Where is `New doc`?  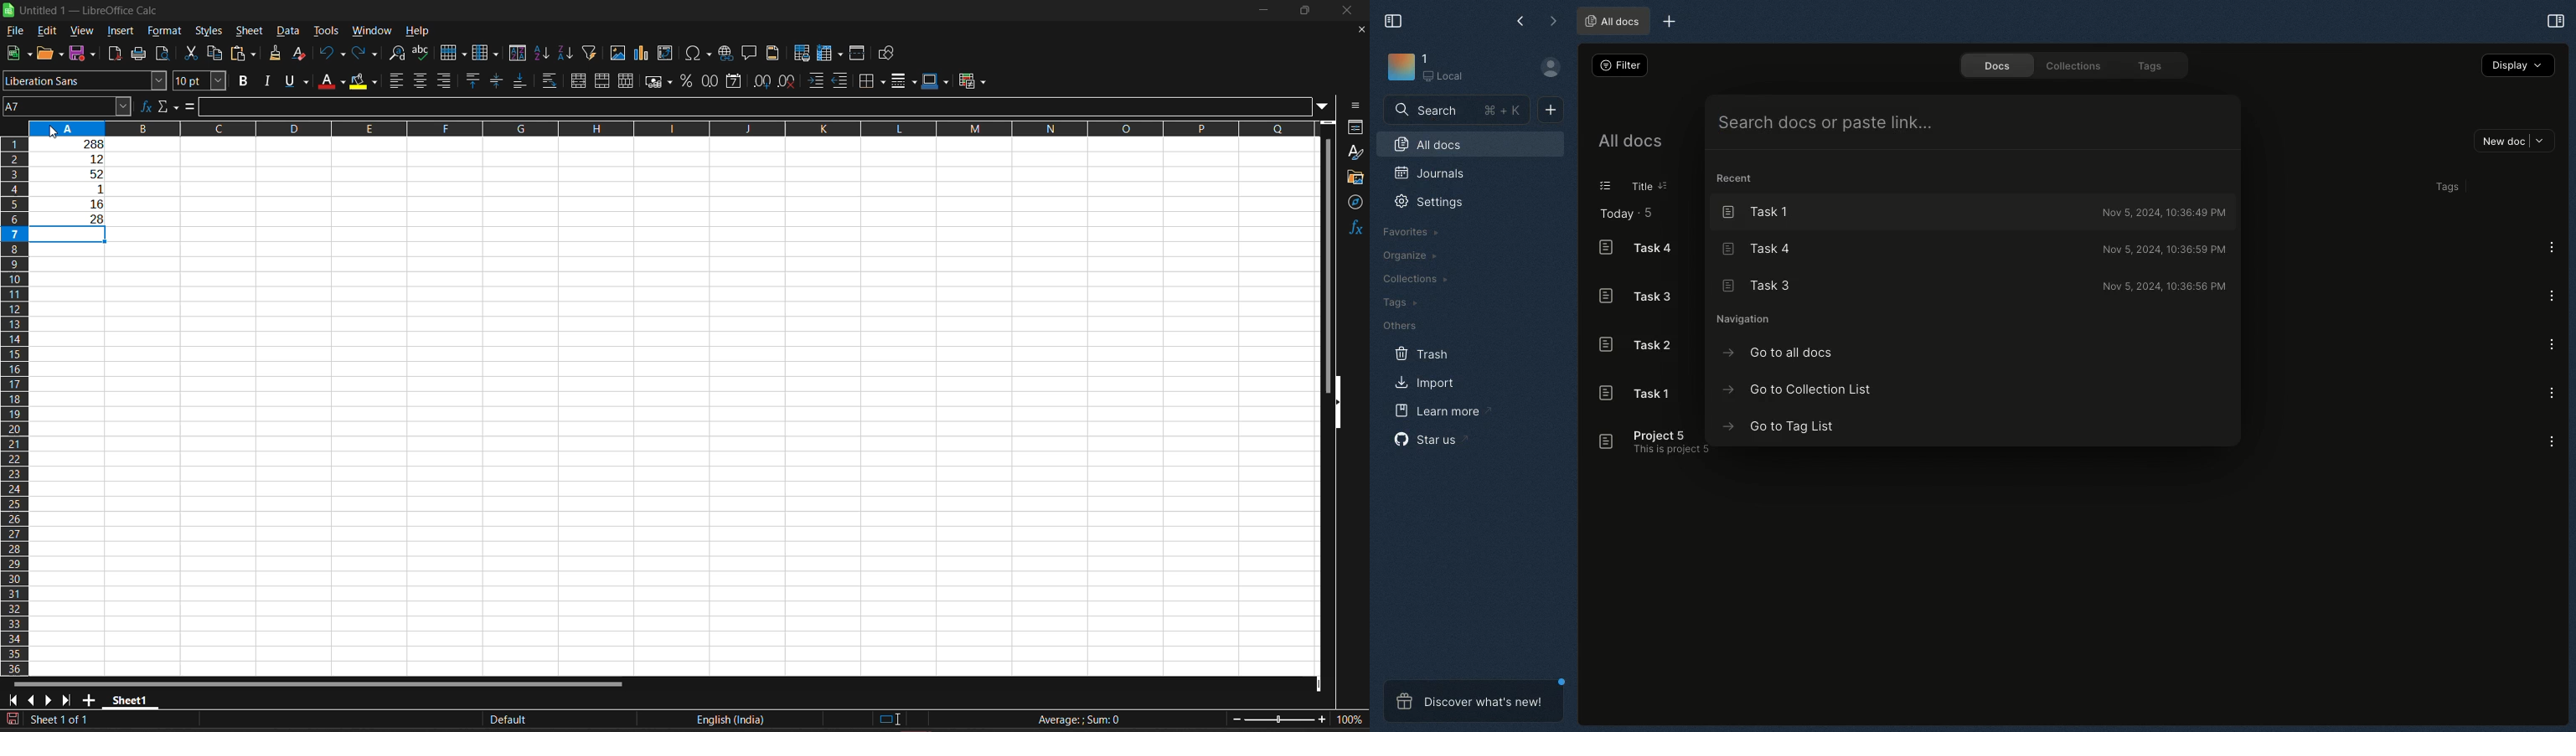 New doc is located at coordinates (2511, 142).